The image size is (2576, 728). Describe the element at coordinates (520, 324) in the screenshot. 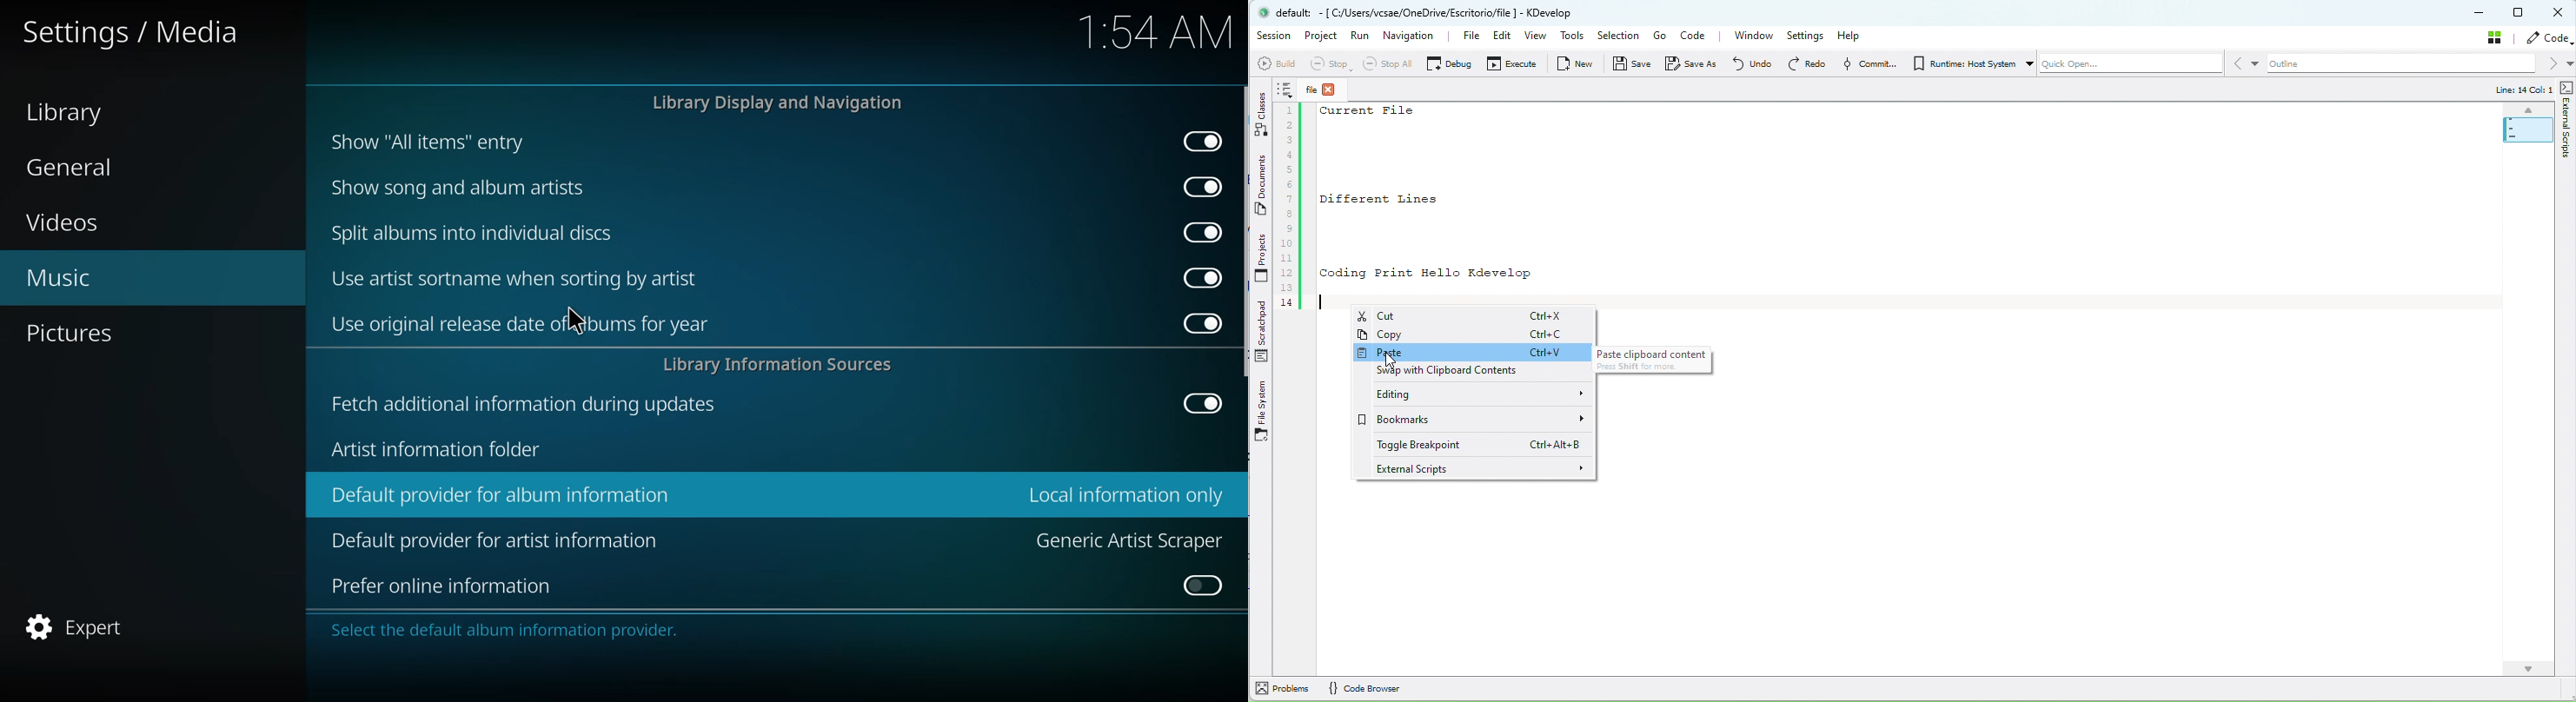

I see `use original release date of albums` at that location.